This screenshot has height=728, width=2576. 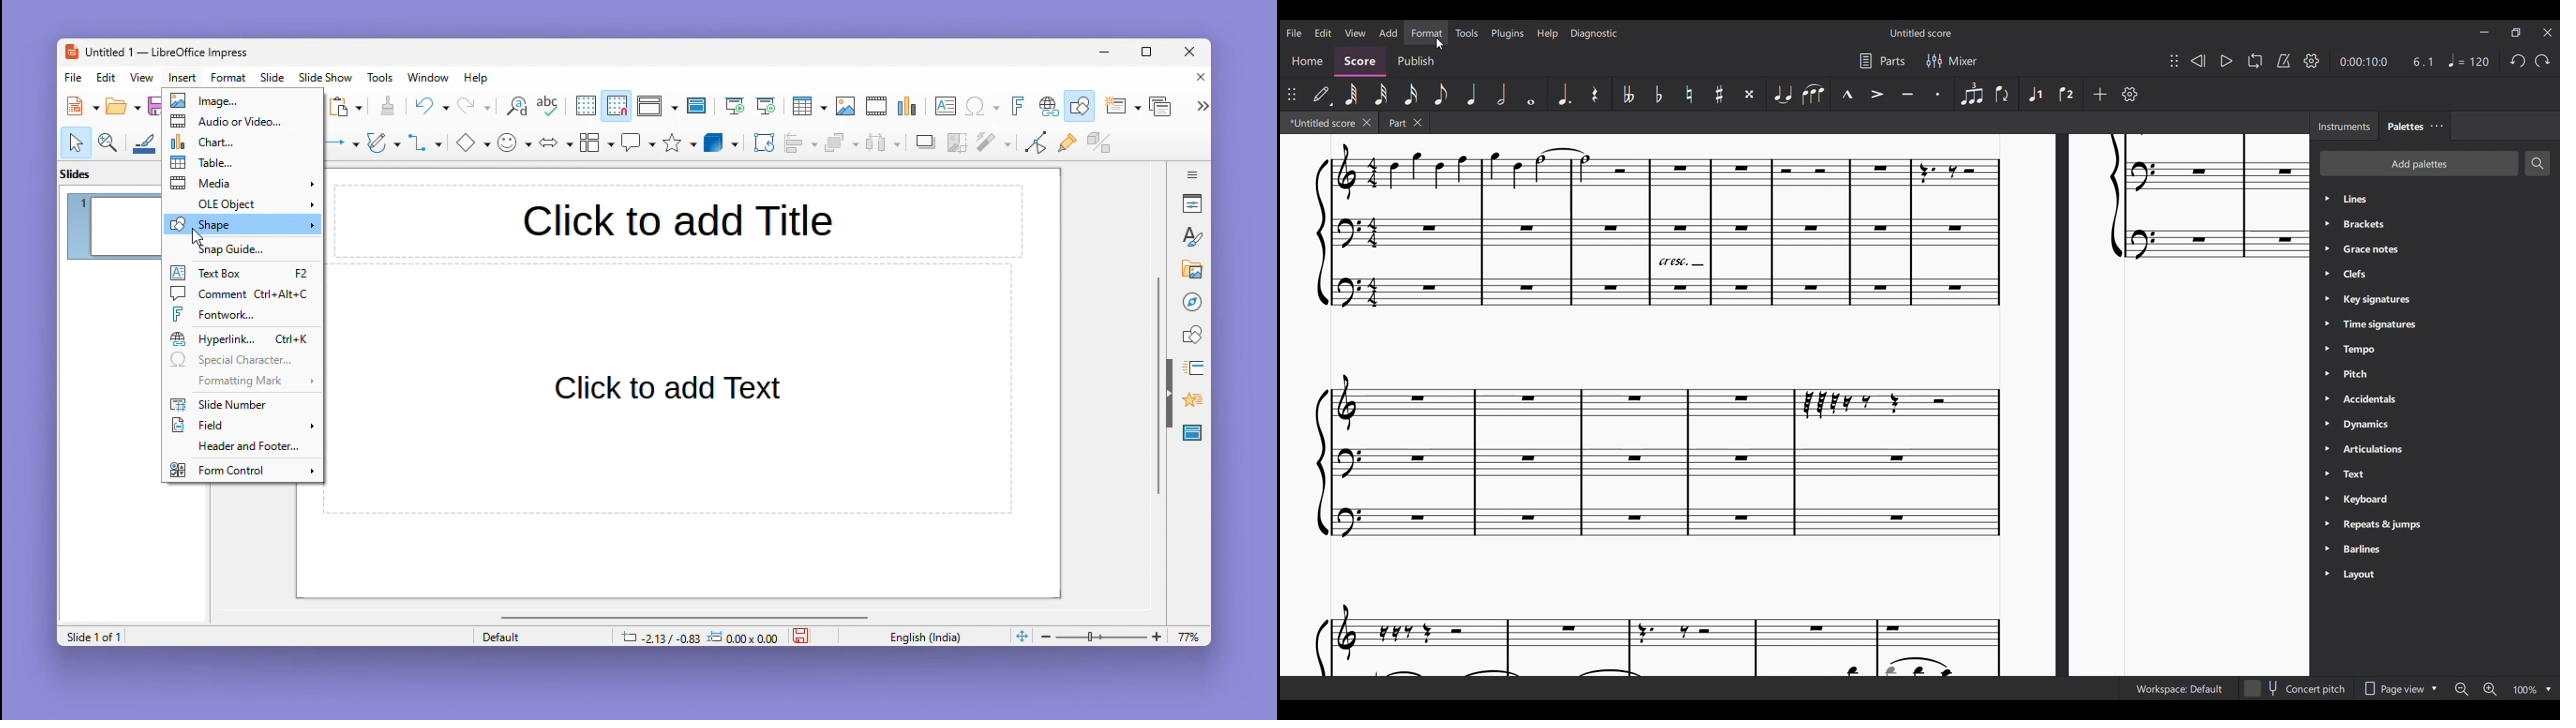 I want to click on Media, so click(x=242, y=183).